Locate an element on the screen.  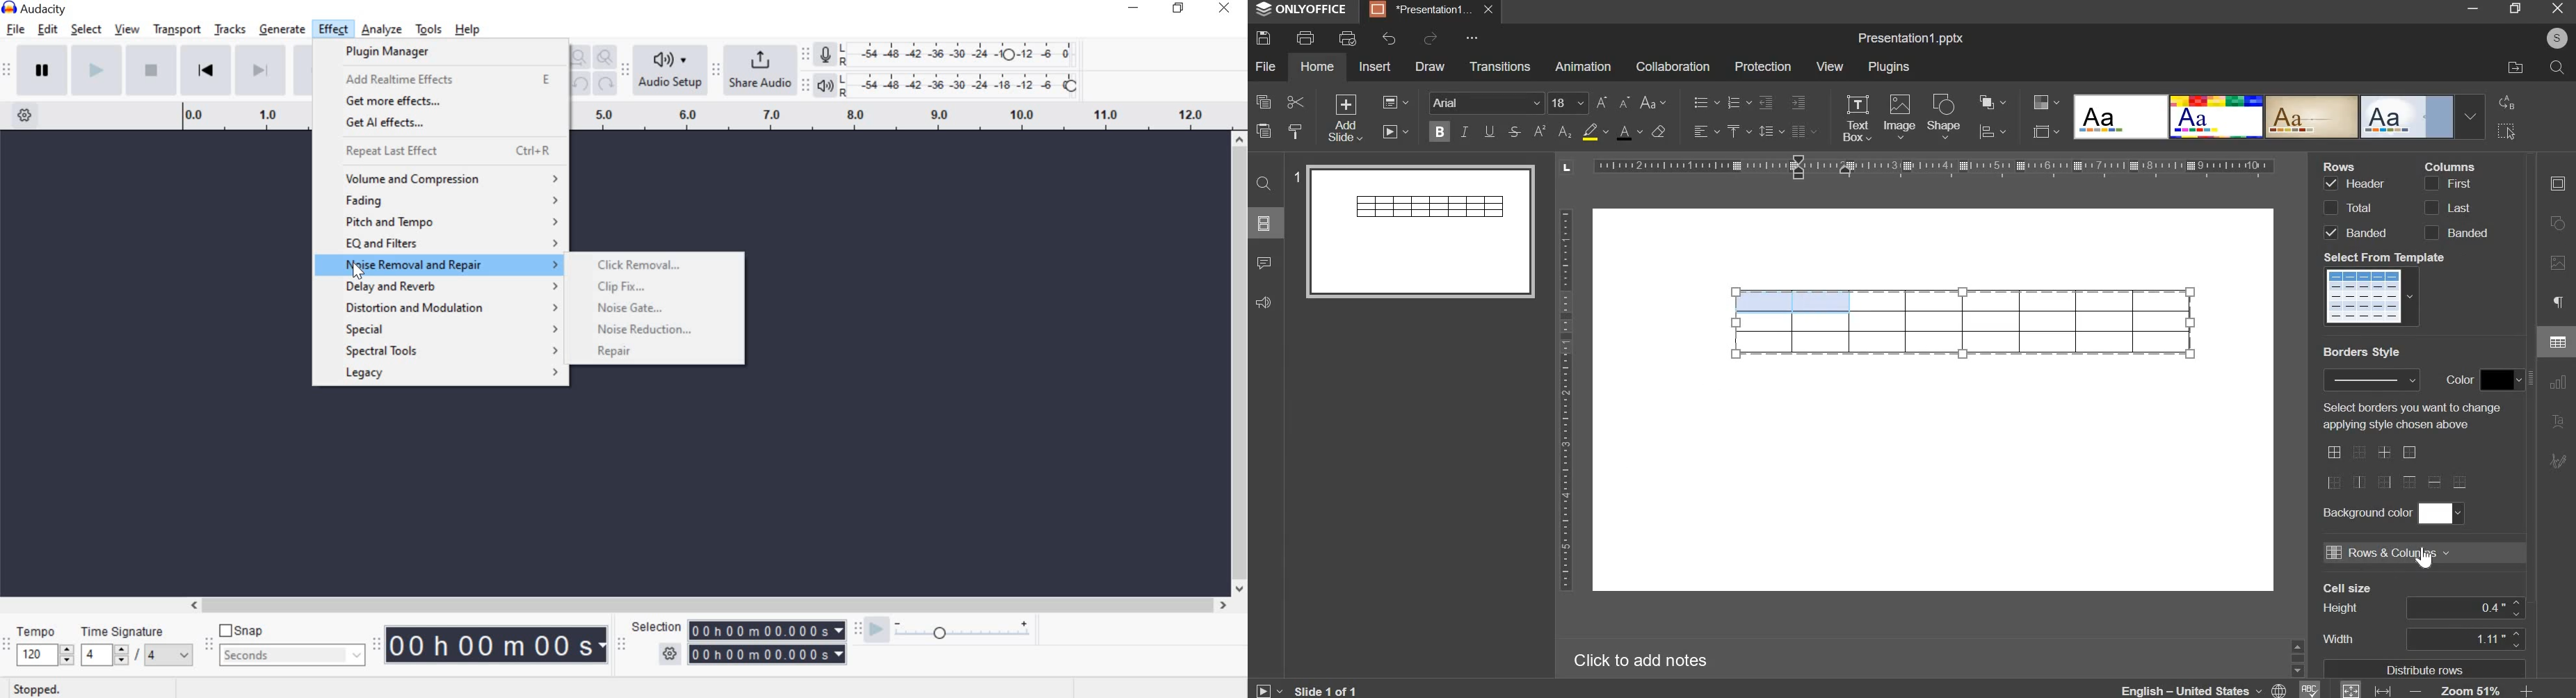
play is located at coordinates (95, 71).